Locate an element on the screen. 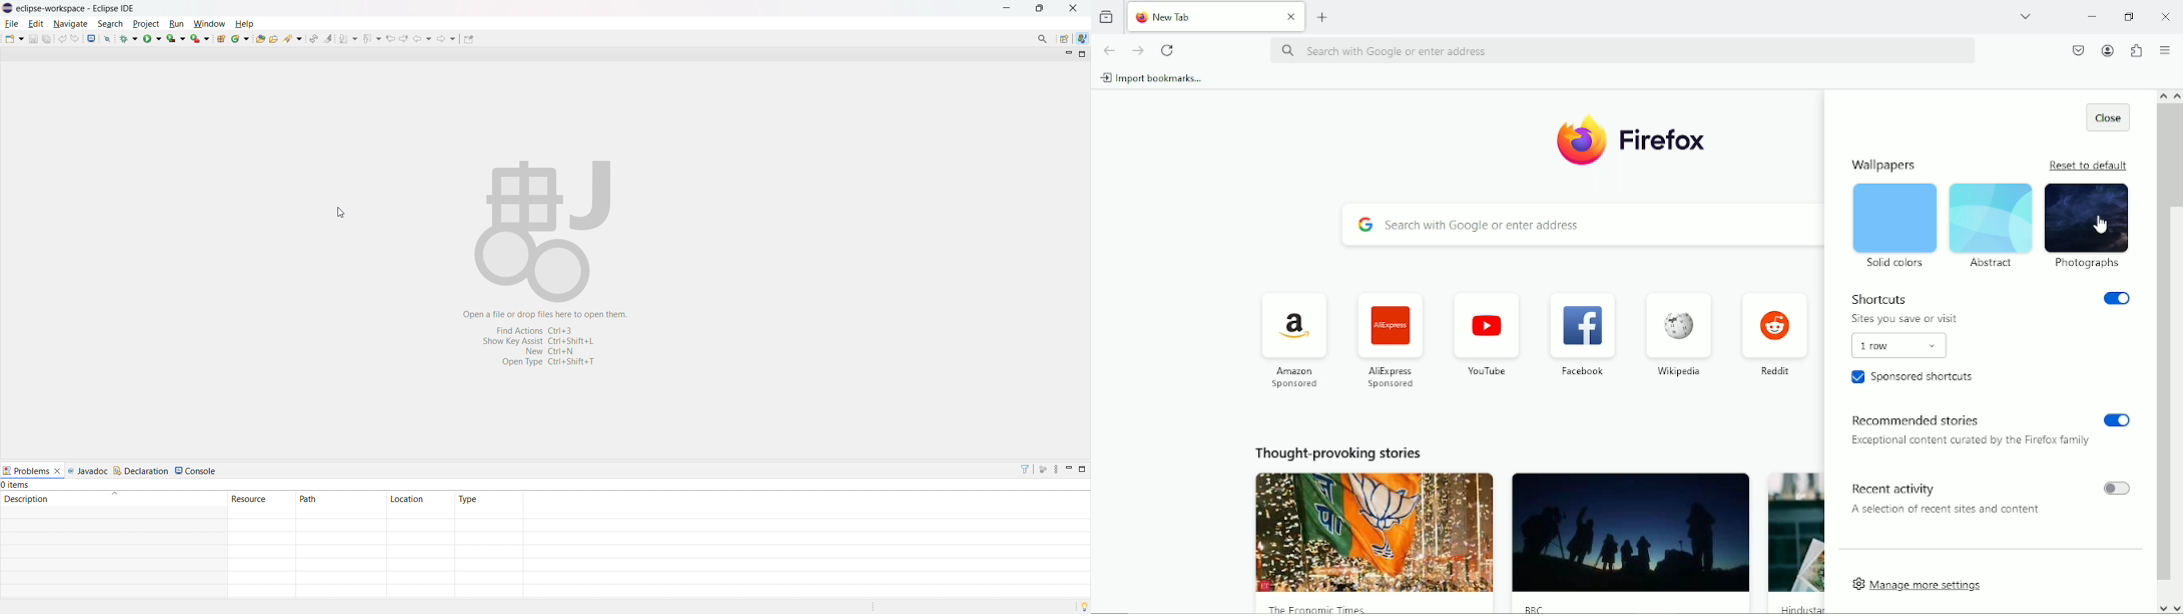 The image size is (2184, 616). resource is located at coordinates (262, 499).